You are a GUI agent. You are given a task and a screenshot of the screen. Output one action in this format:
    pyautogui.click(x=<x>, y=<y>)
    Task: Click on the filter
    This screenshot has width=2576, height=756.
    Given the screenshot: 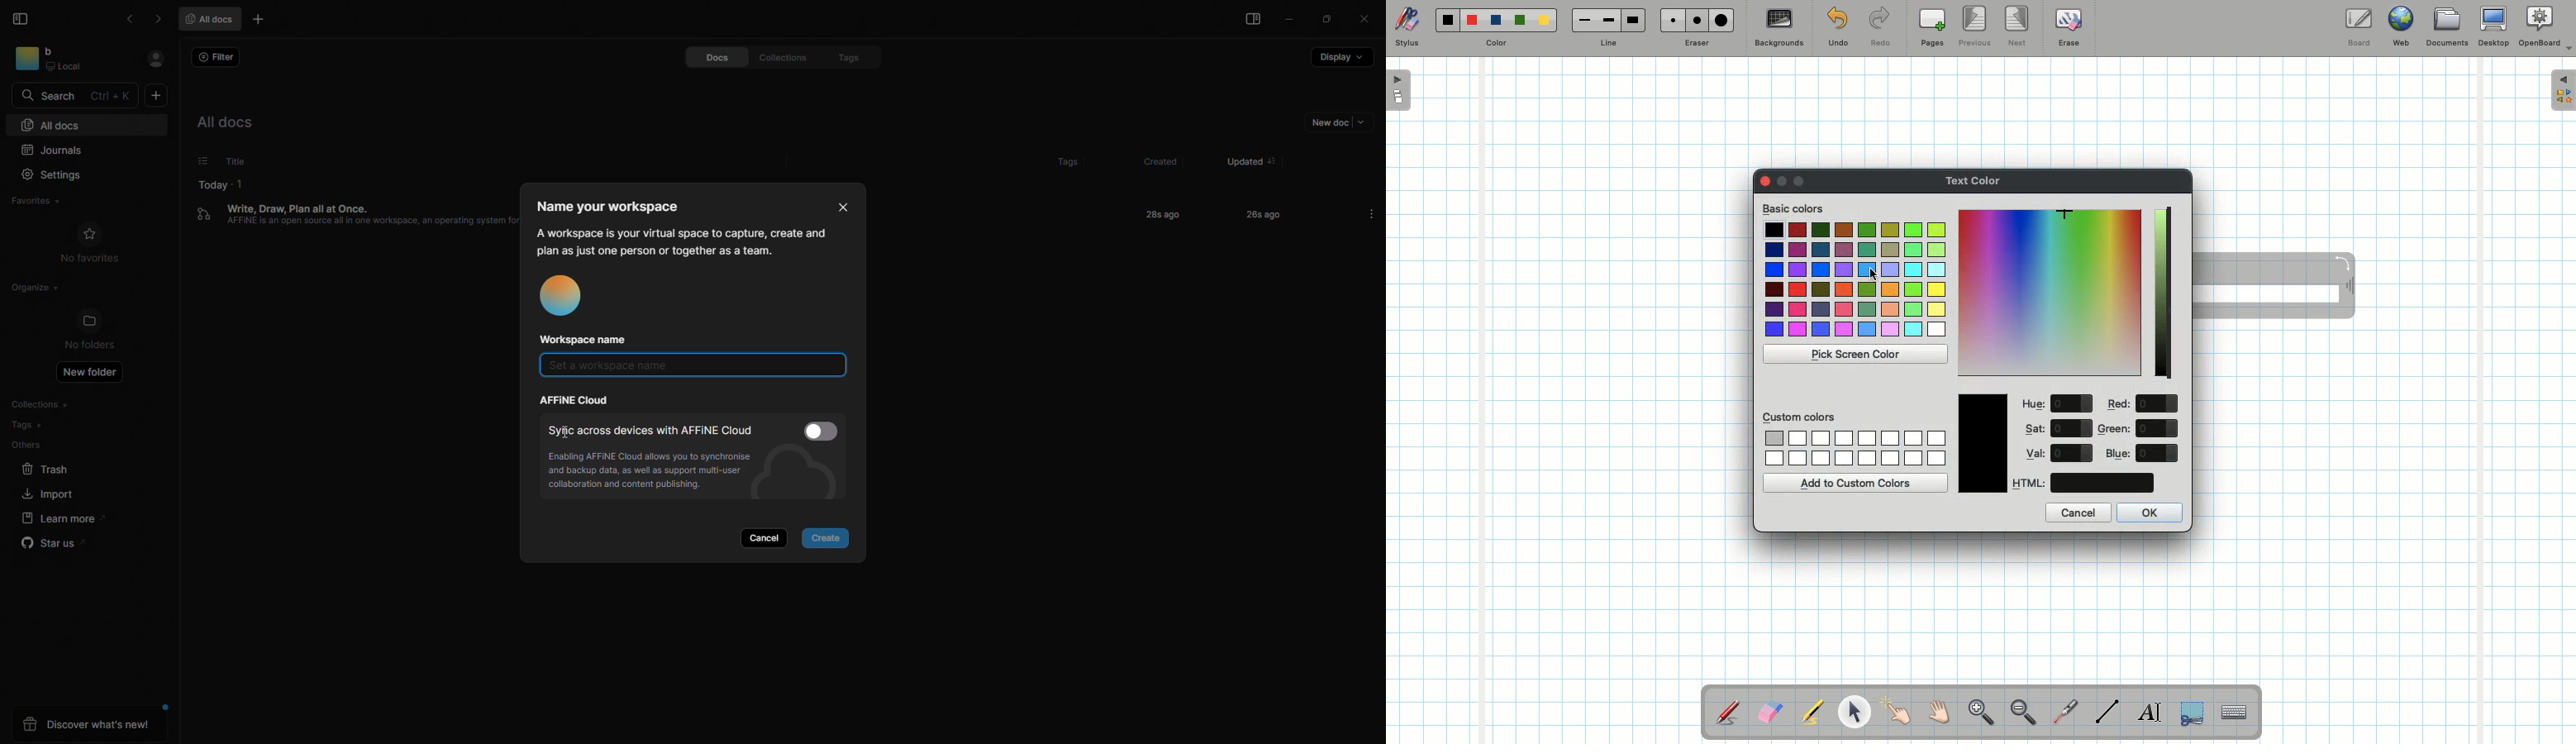 What is the action you would take?
    pyautogui.click(x=218, y=58)
    